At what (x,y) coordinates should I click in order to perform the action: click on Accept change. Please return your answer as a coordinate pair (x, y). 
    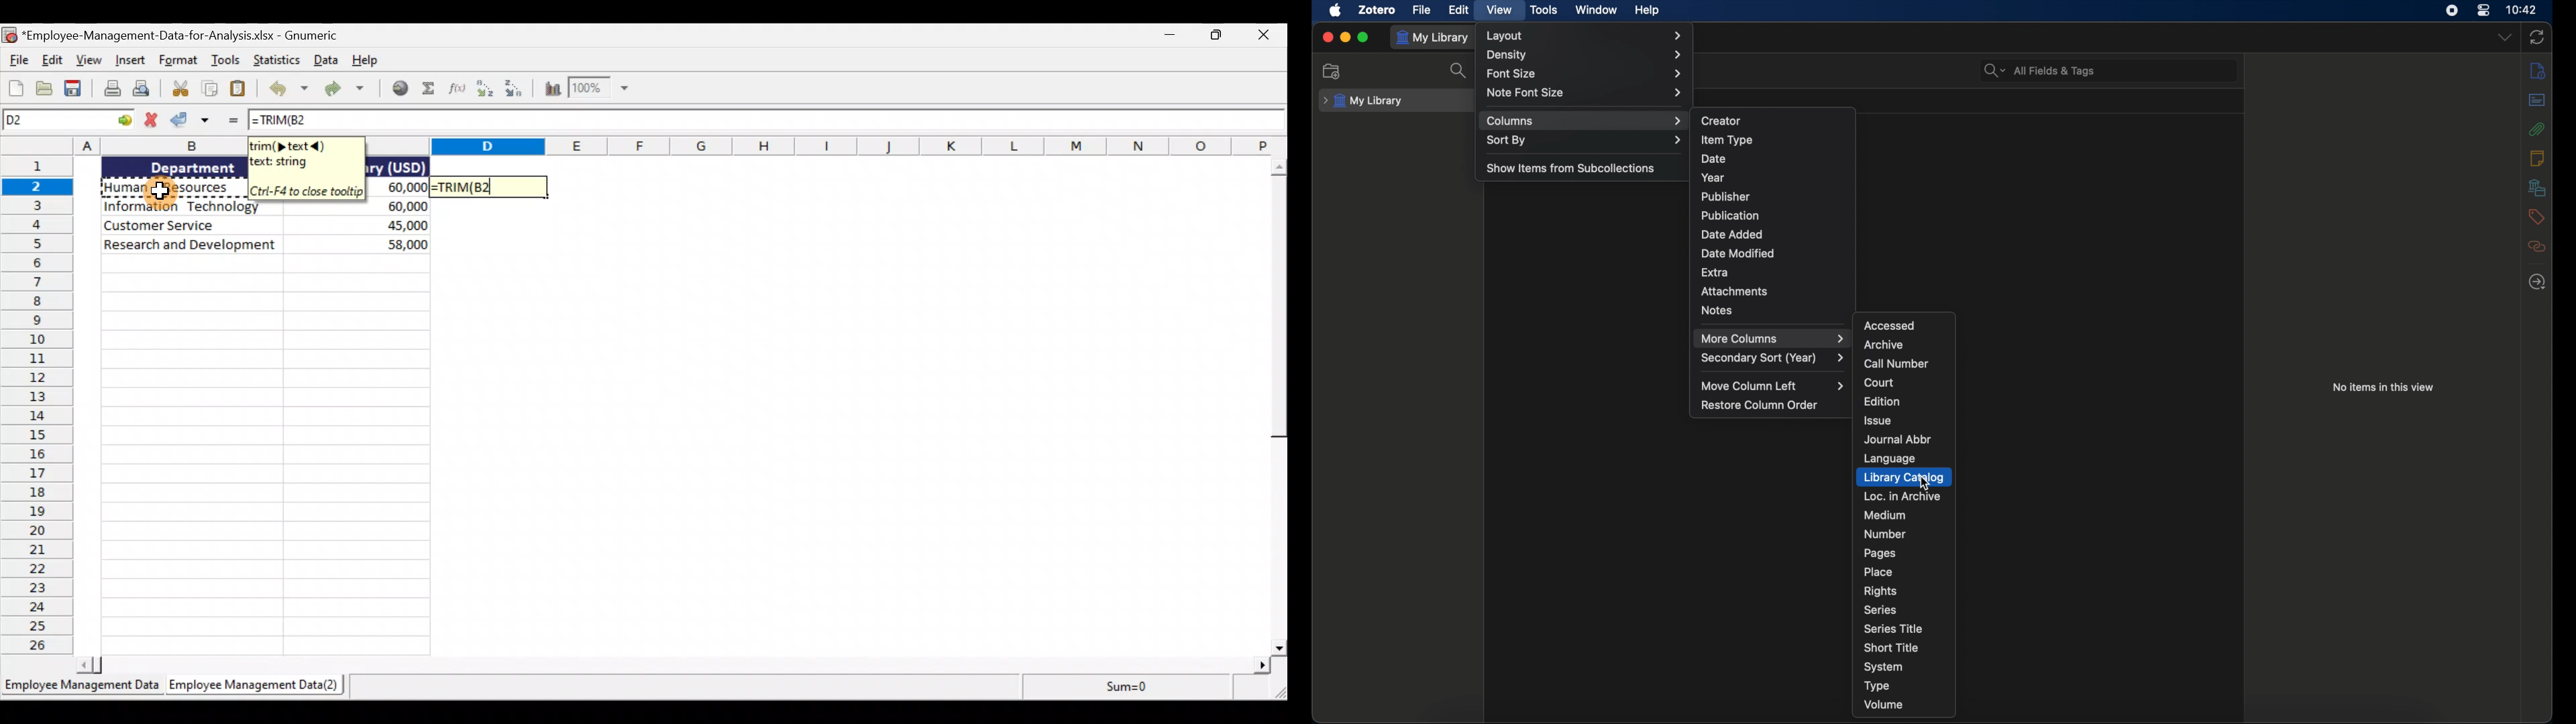
    Looking at the image, I should click on (195, 120).